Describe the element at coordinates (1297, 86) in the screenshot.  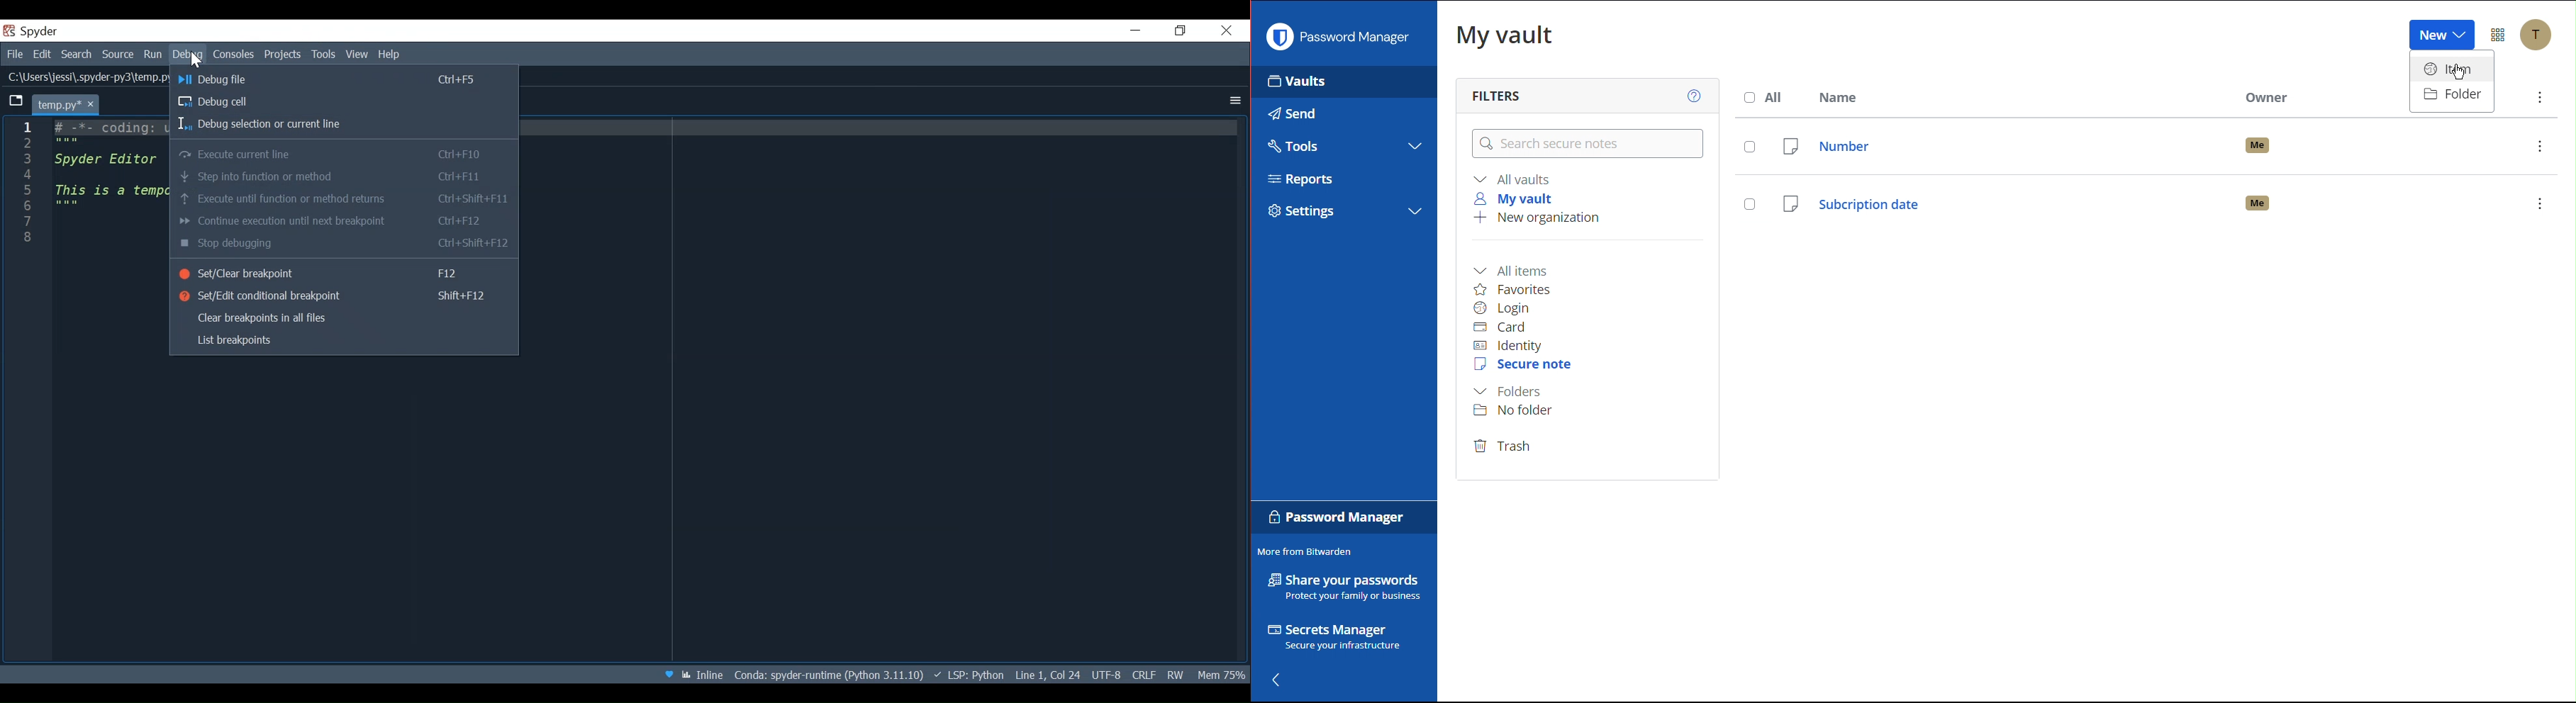
I see `Vaults` at that location.